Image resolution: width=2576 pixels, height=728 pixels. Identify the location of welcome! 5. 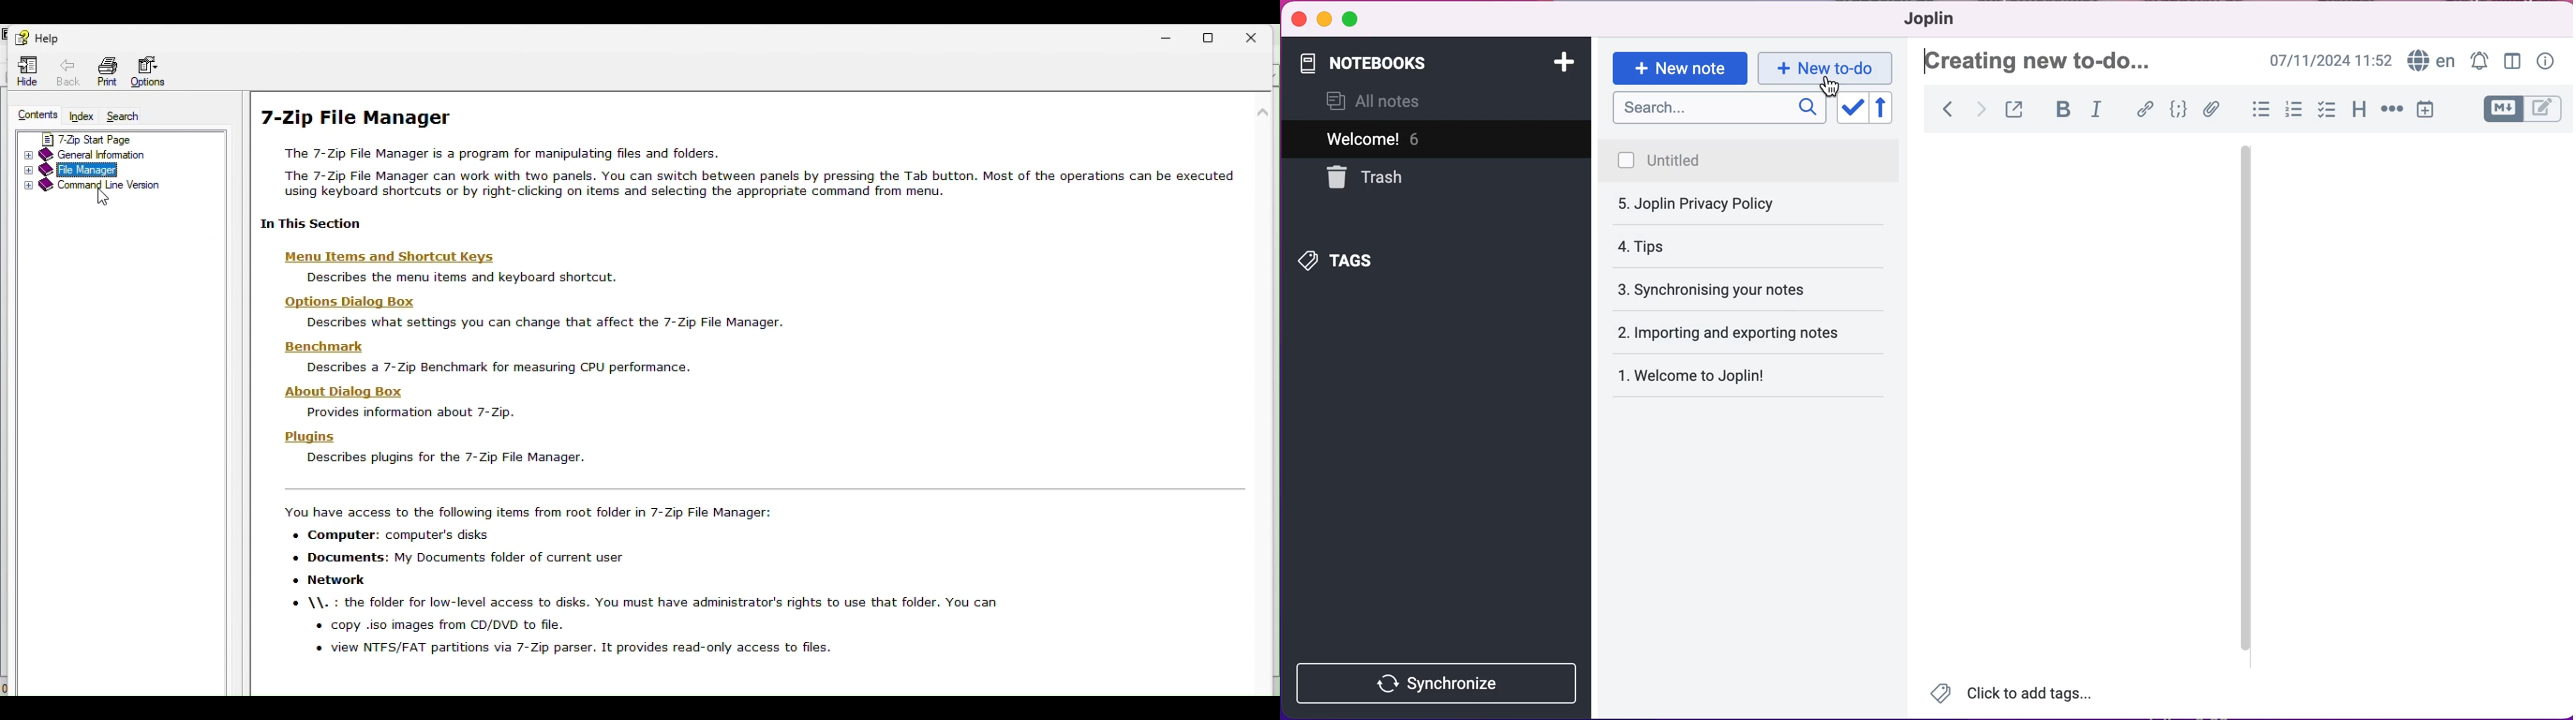
(1420, 139).